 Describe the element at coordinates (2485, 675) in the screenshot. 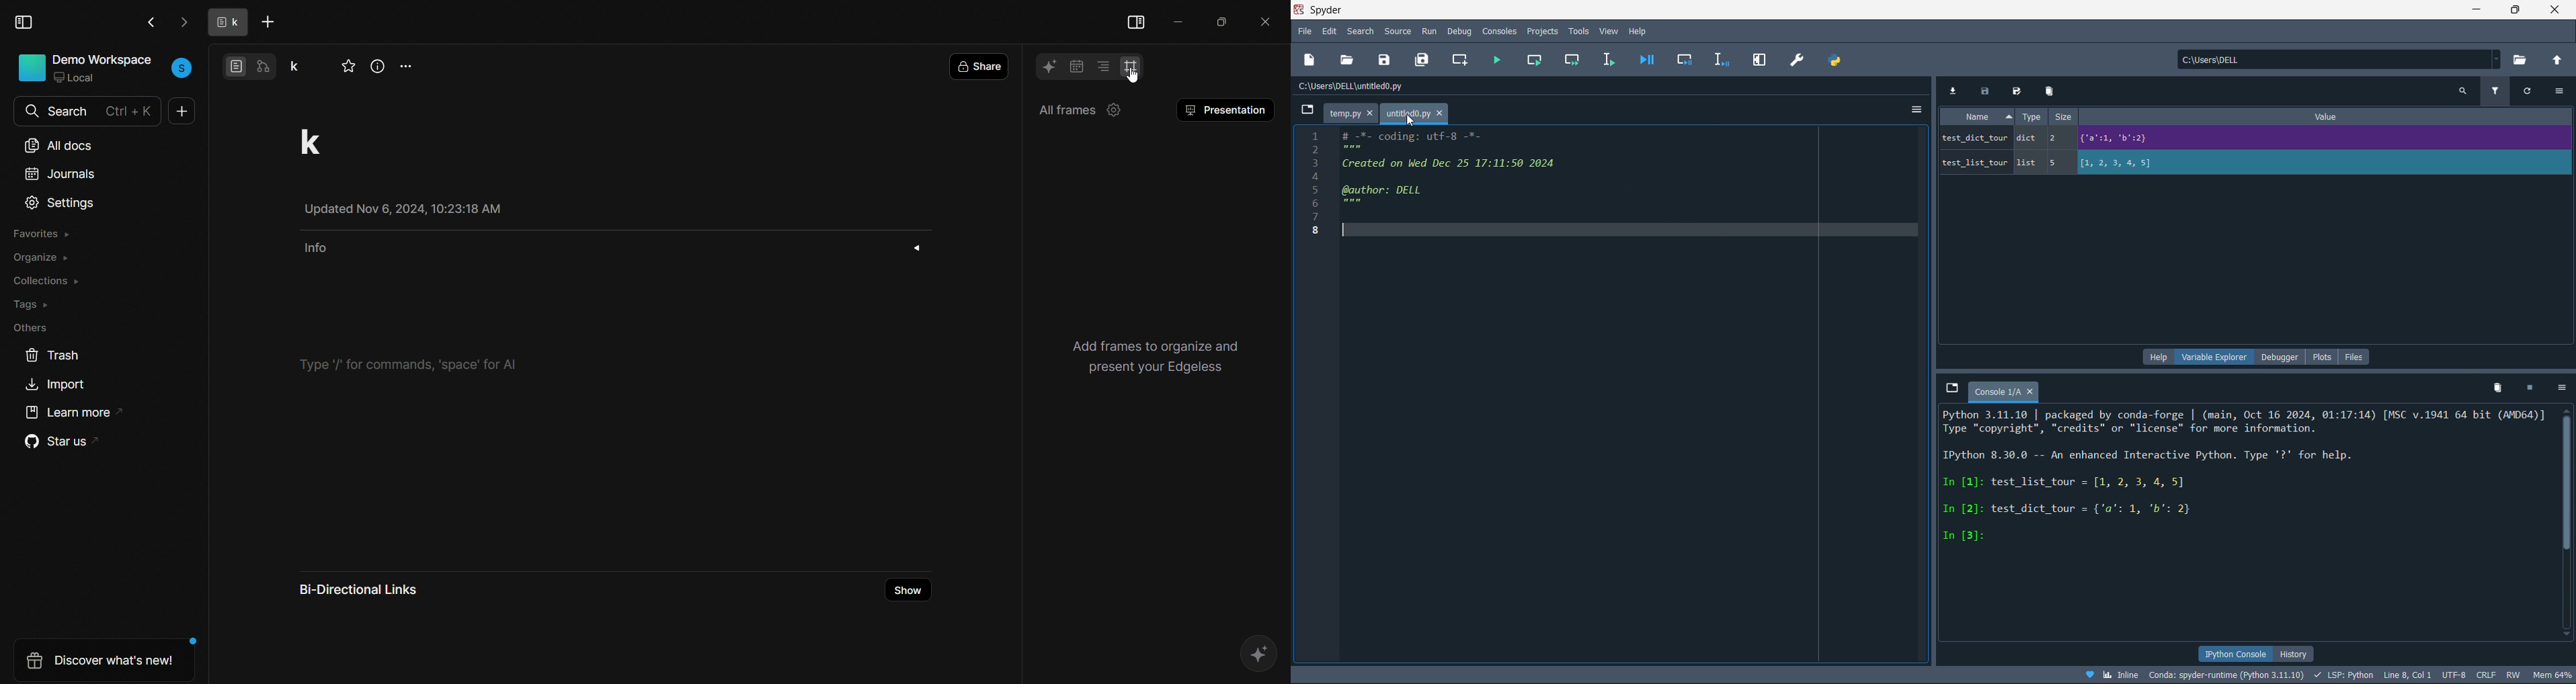

I see `CRLF` at that location.